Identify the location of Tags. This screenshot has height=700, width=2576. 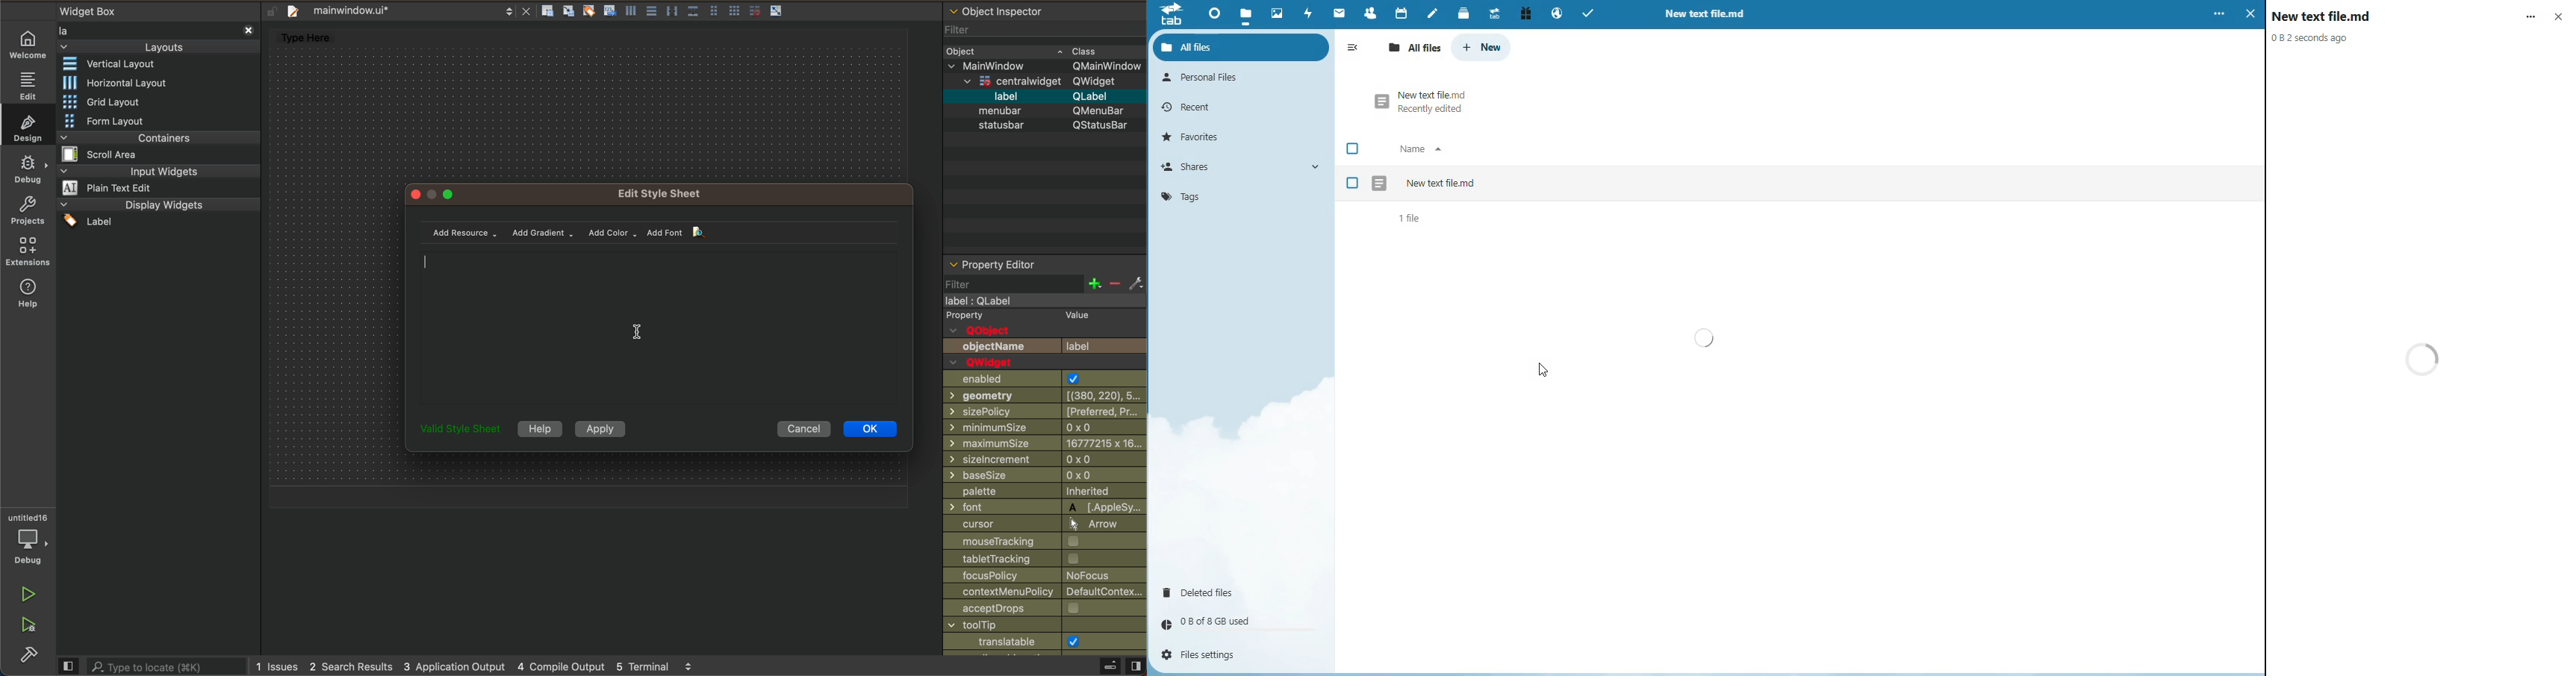
(1180, 195).